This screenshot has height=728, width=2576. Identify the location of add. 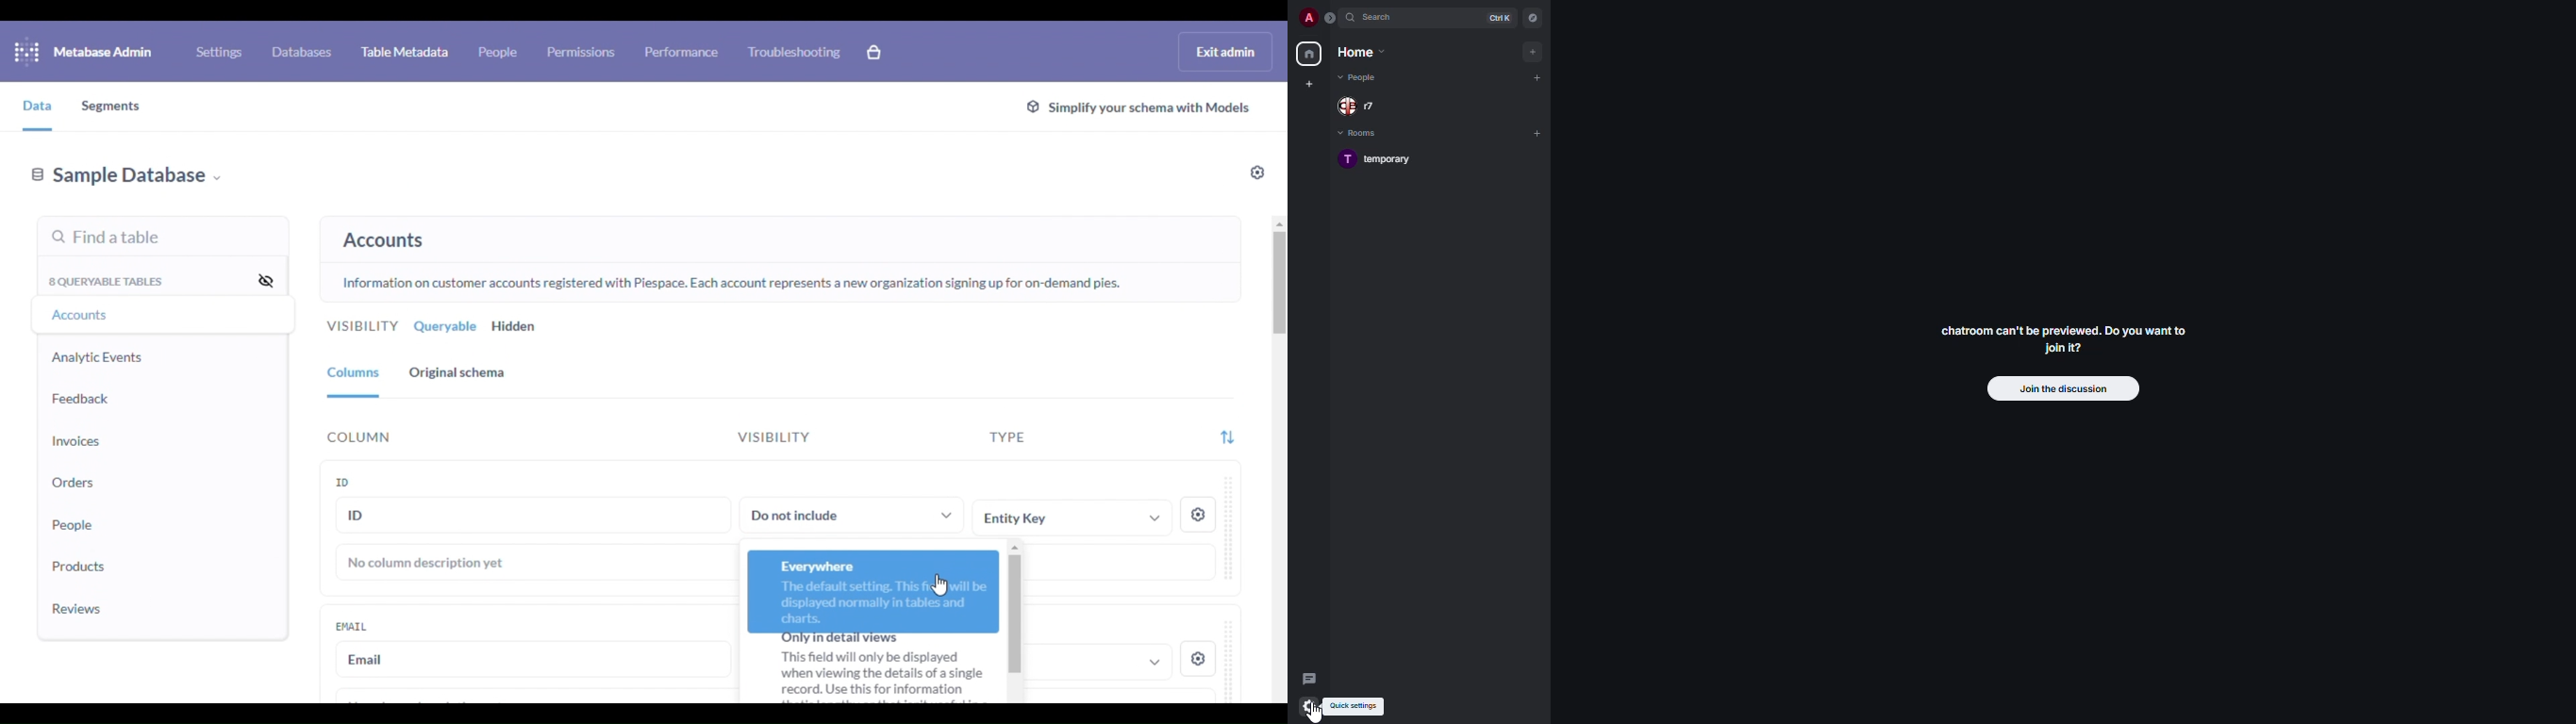
(1535, 50).